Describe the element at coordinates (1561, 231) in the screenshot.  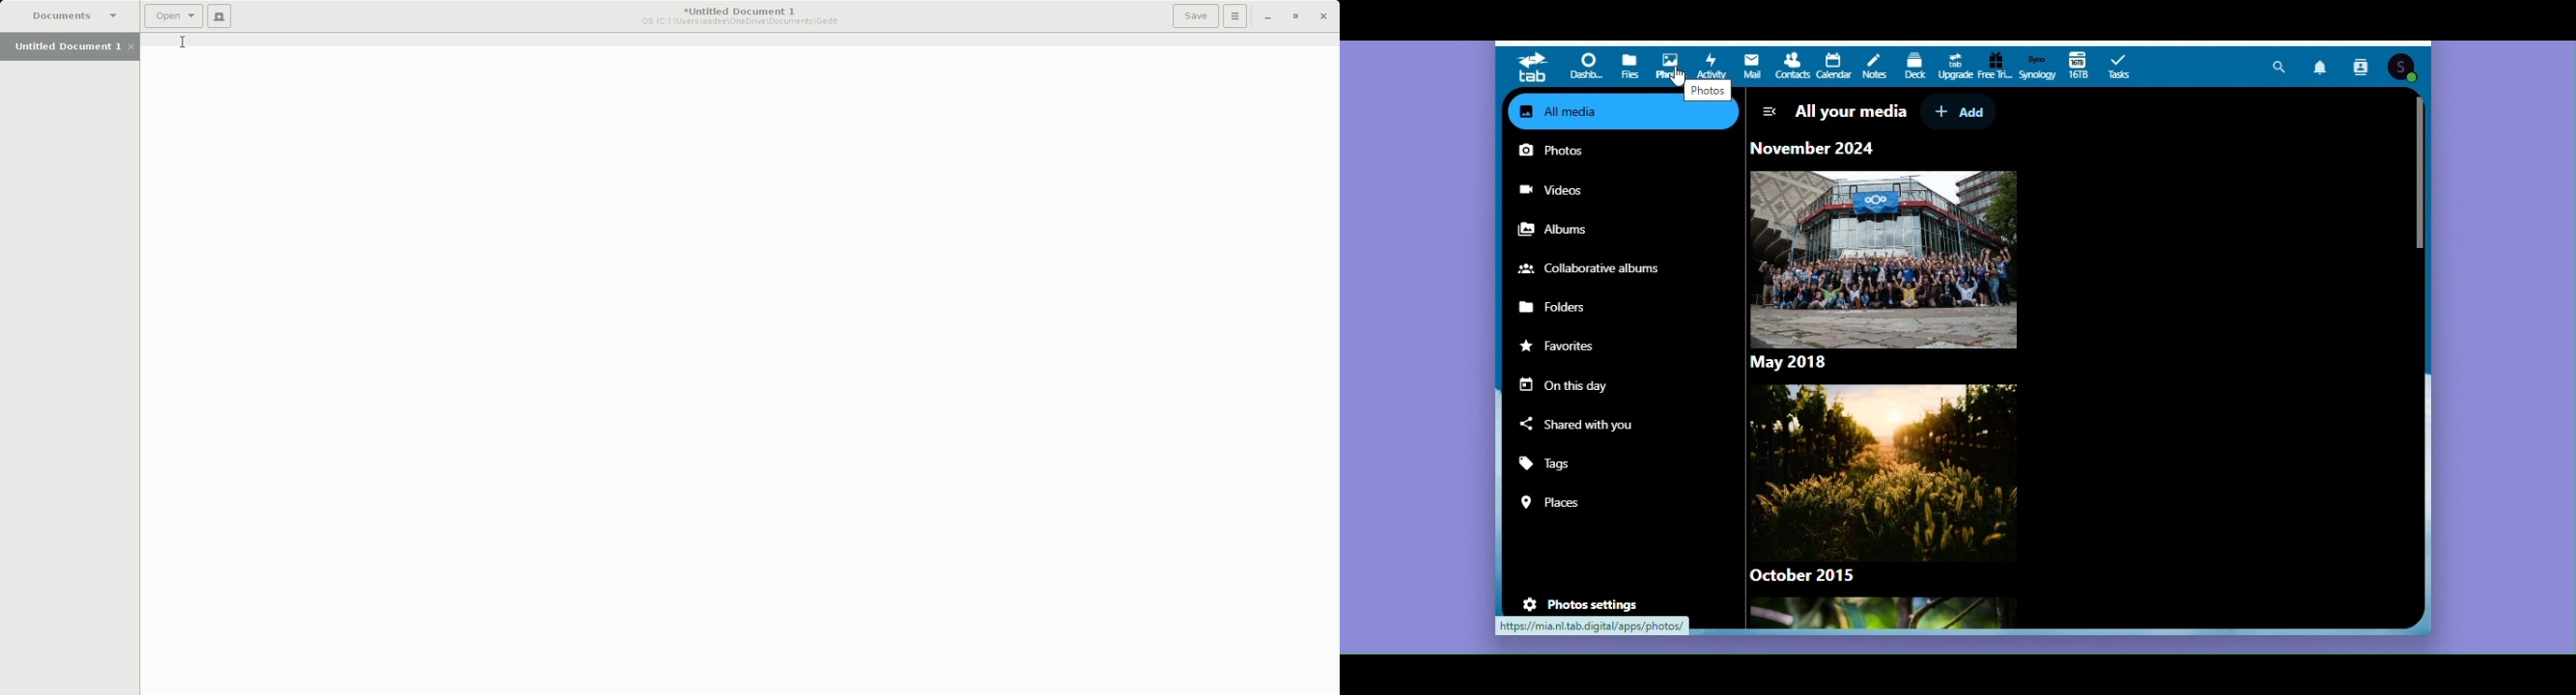
I see `Albums` at that location.